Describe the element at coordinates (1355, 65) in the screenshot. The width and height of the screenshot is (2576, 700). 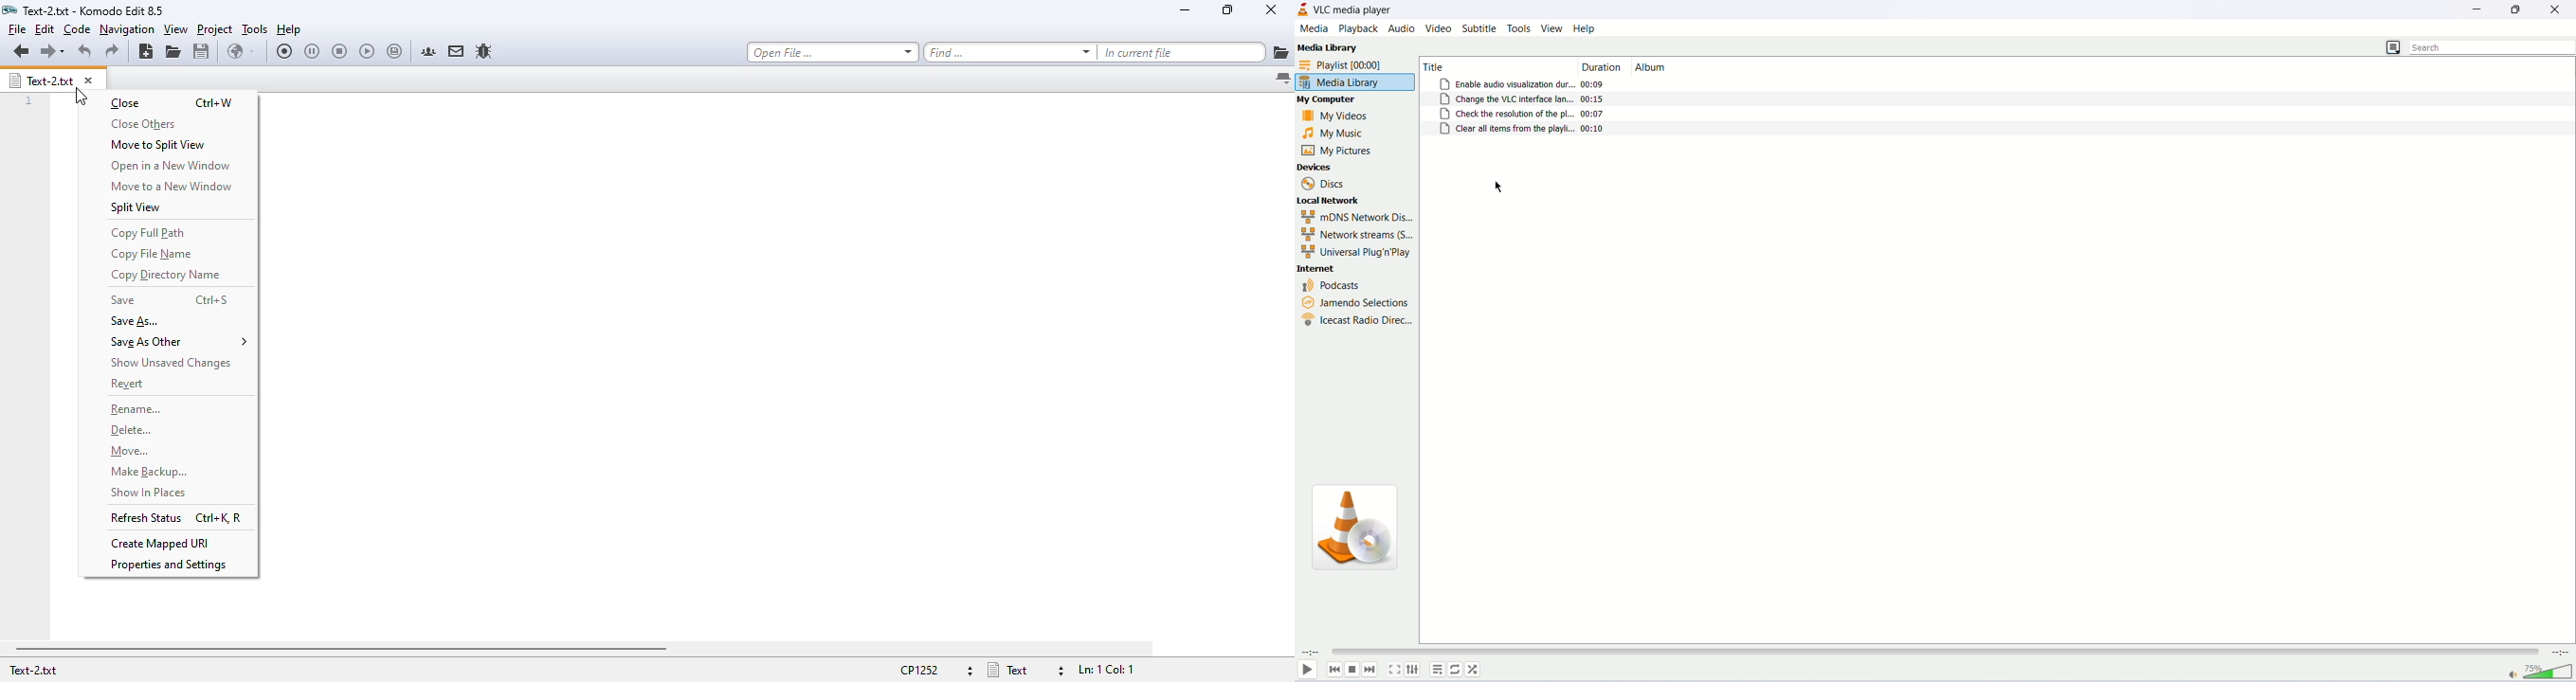
I see `playlist` at that location.